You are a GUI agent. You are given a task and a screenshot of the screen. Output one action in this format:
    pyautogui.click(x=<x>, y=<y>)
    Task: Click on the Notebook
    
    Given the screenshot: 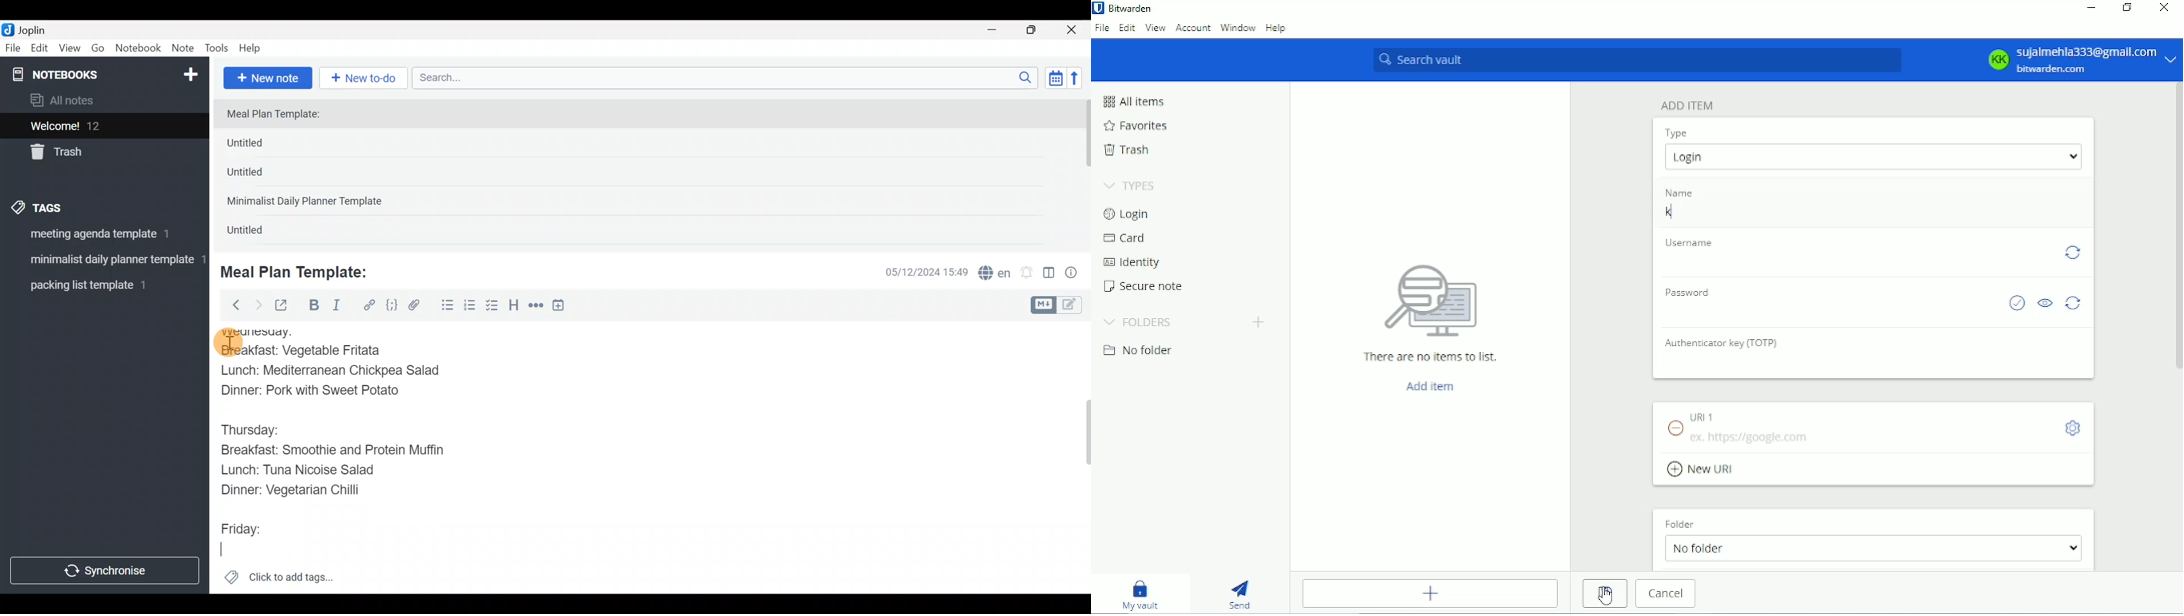 What is the action you would take?
    pyautogui.click(x=139, y=48)
    